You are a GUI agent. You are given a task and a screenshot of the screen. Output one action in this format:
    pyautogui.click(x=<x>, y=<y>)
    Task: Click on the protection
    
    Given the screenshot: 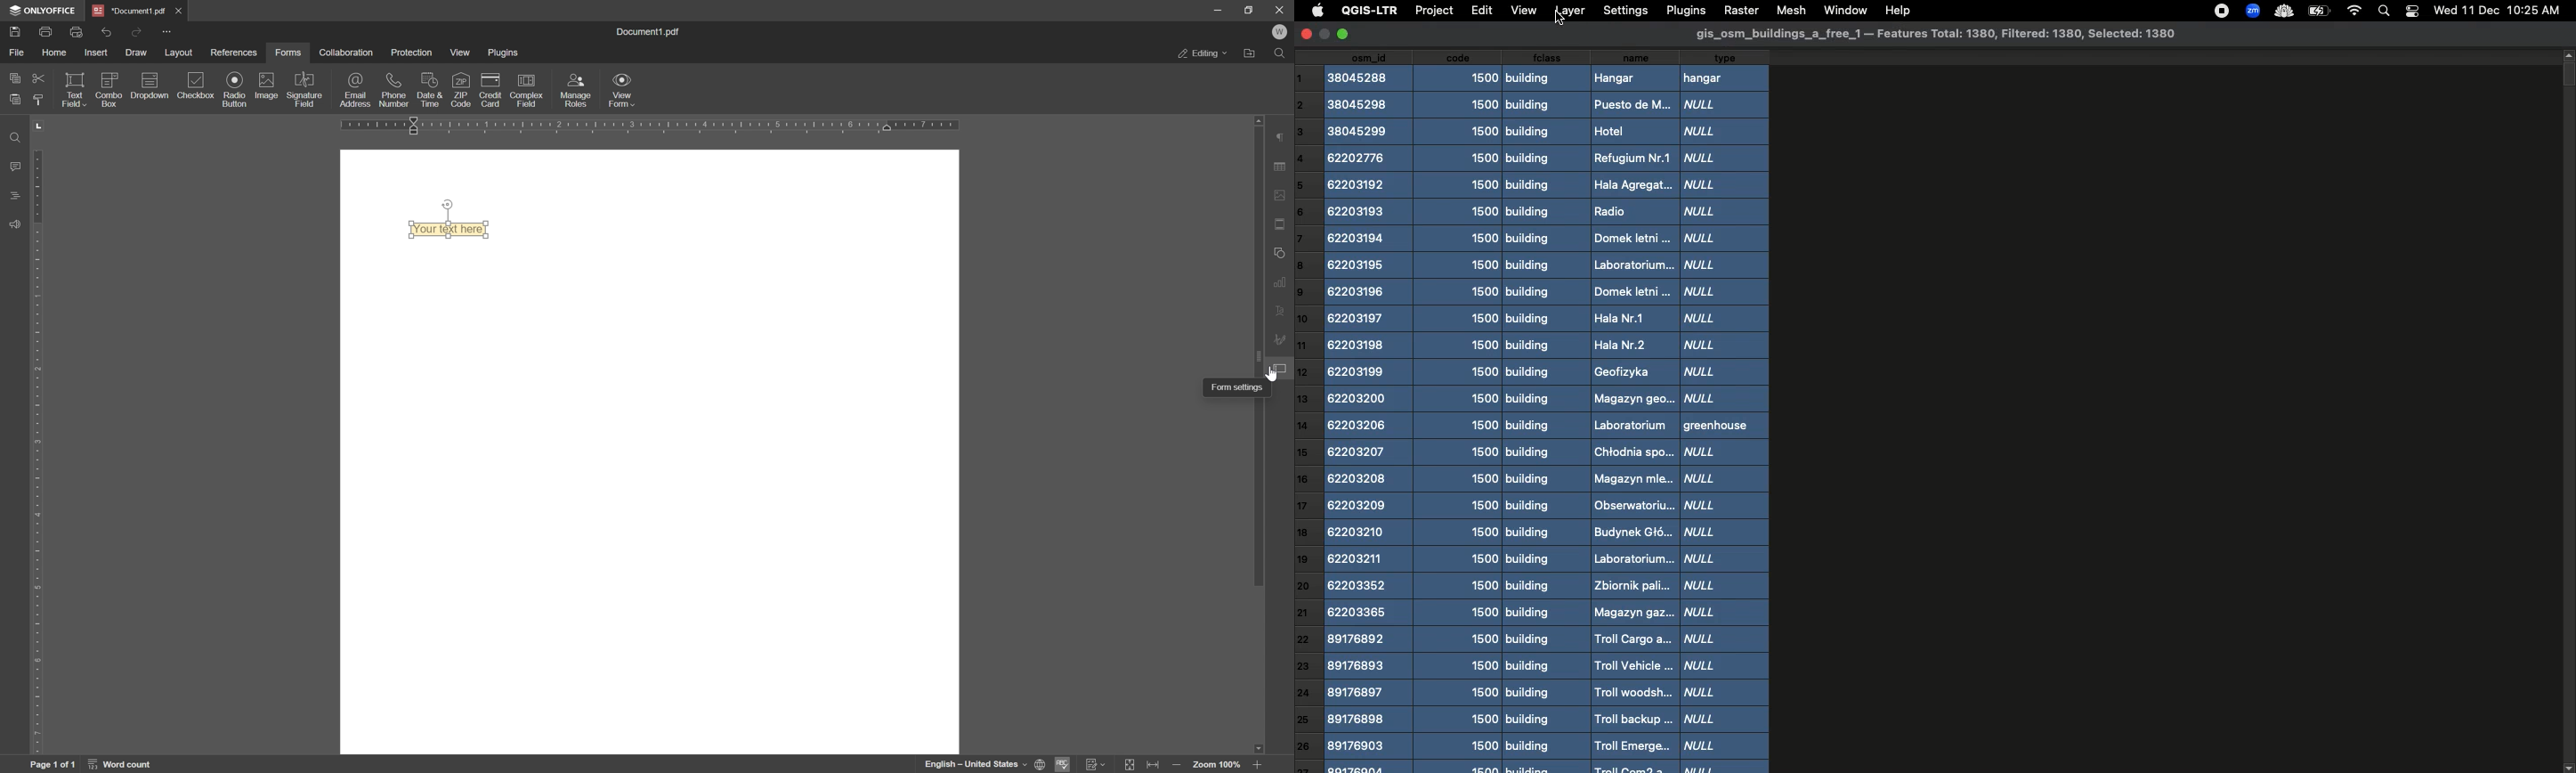 What is the action you would take?
    pyautogui.click(x=413, y=51)
    